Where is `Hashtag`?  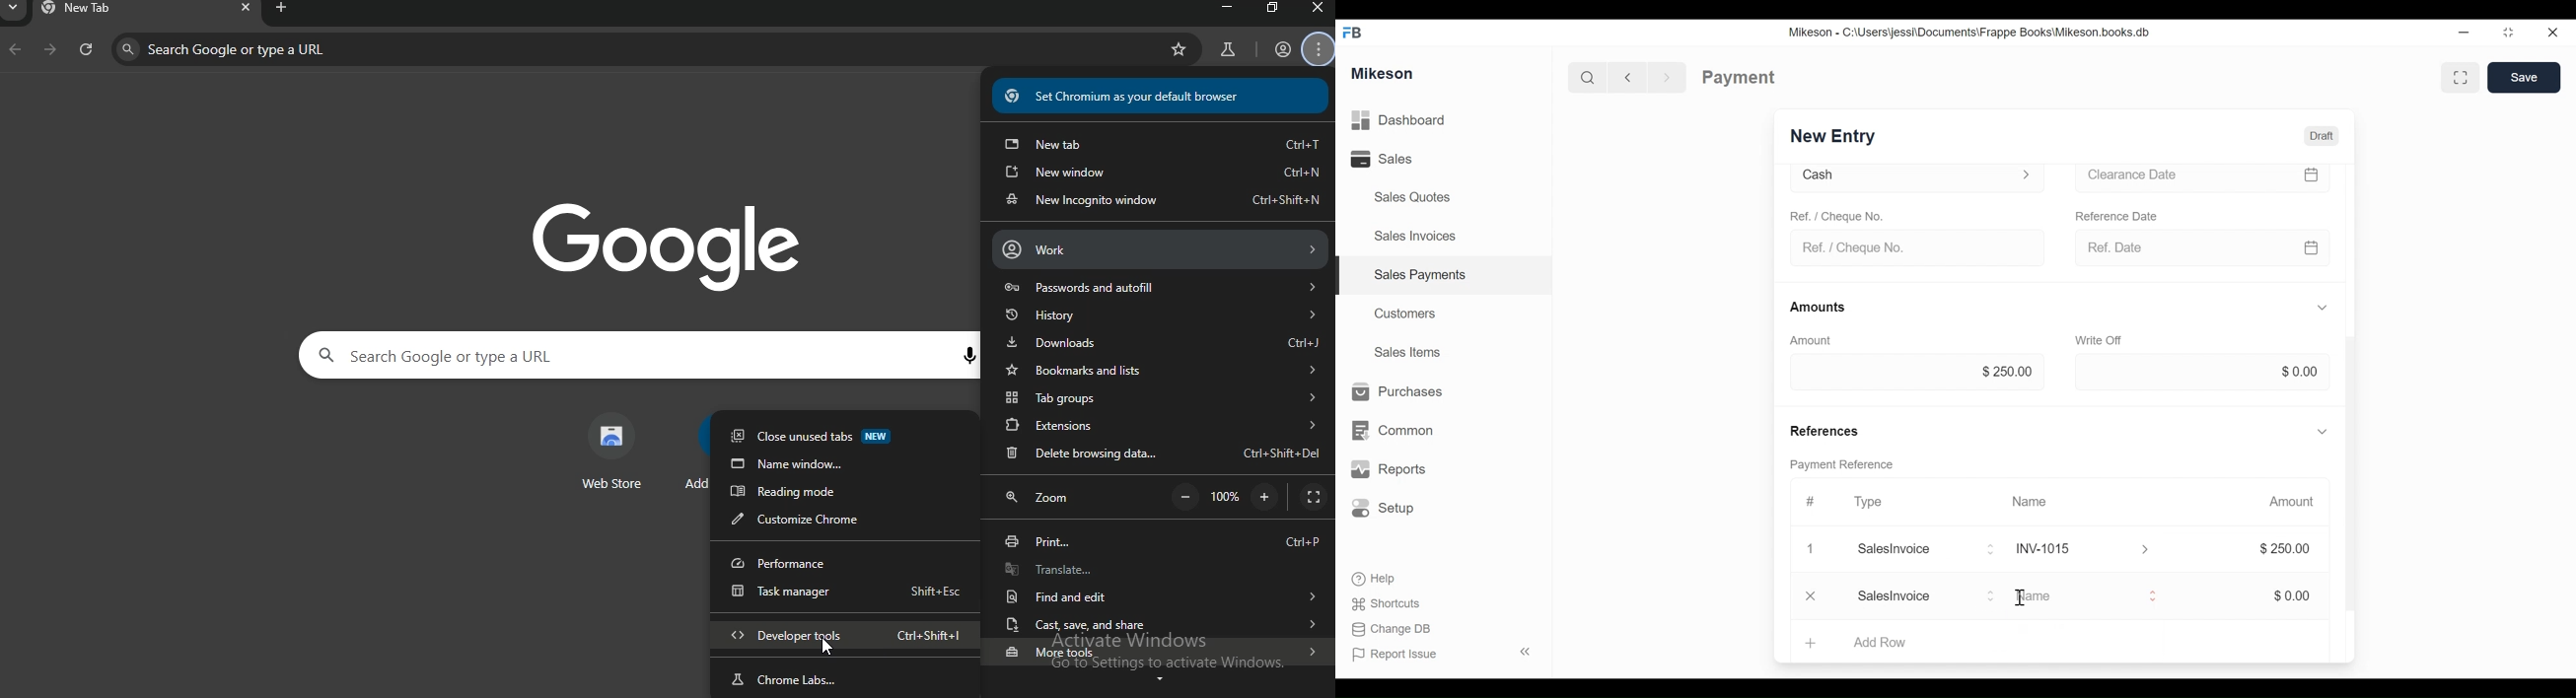 Hashtag is located at coordinates (1811, 503).